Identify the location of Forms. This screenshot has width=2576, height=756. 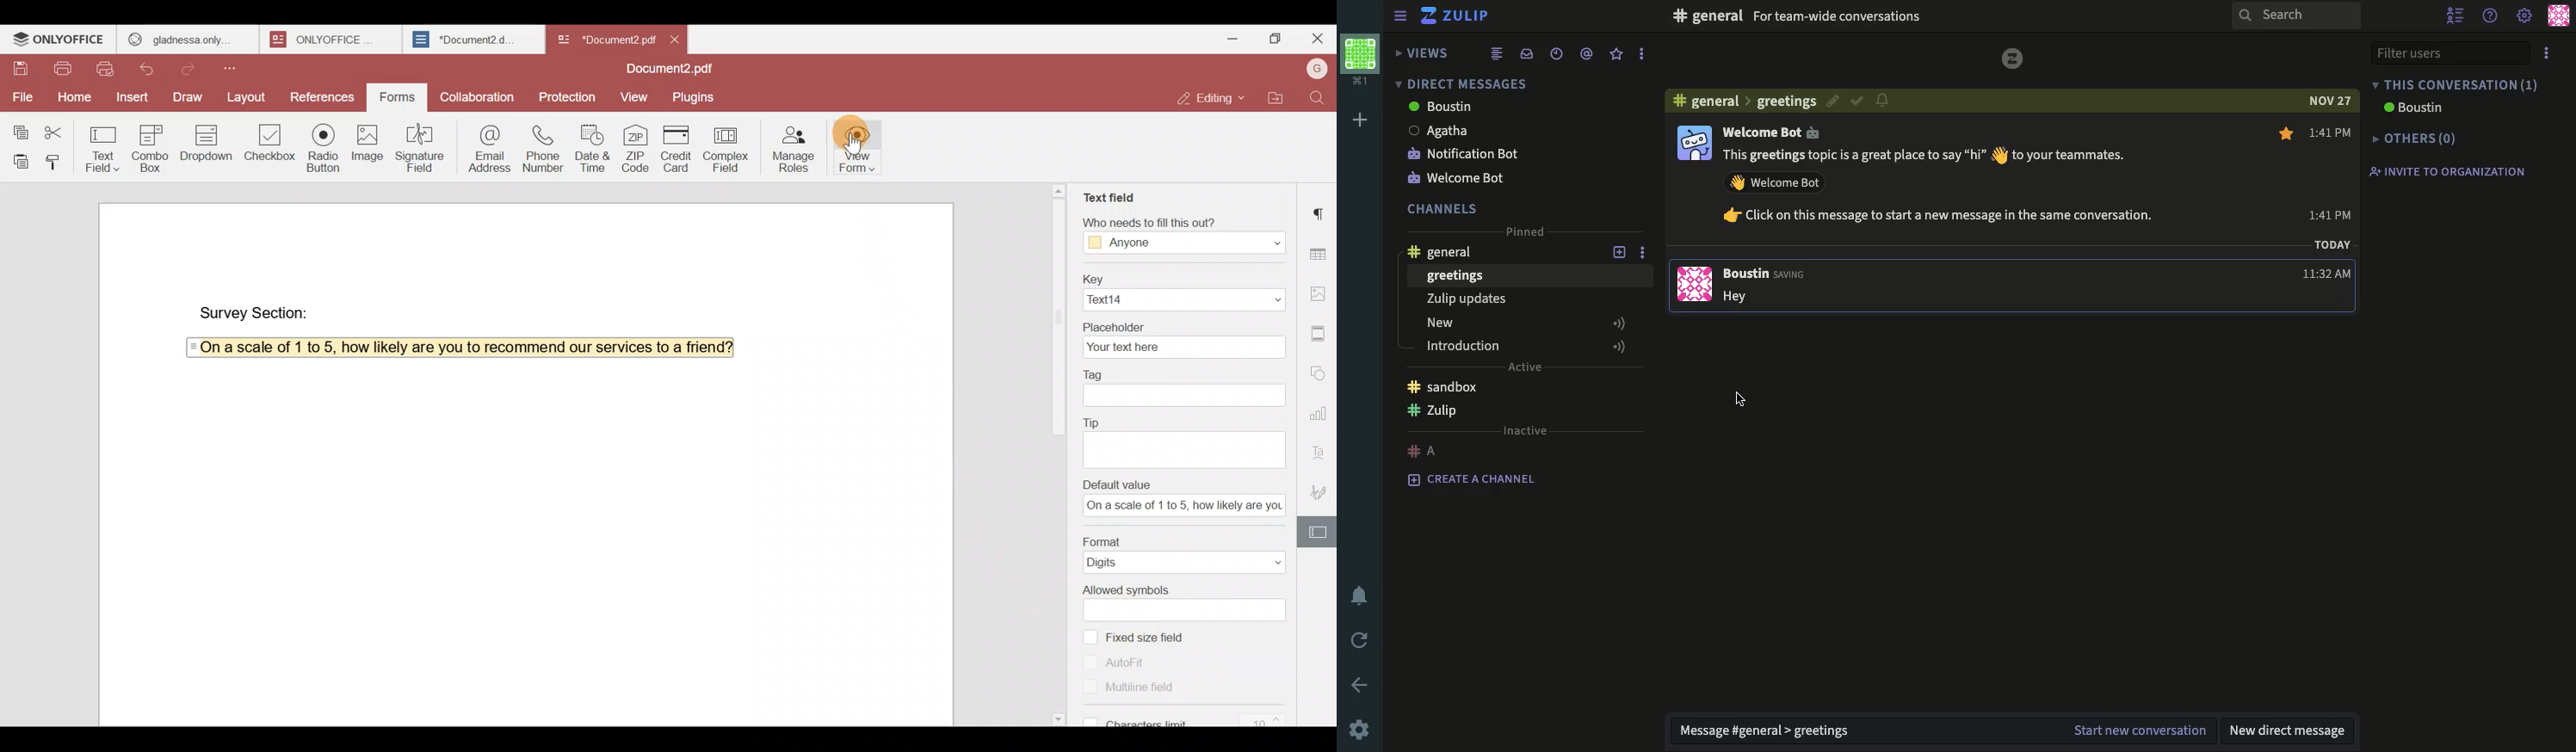
(392, 97).